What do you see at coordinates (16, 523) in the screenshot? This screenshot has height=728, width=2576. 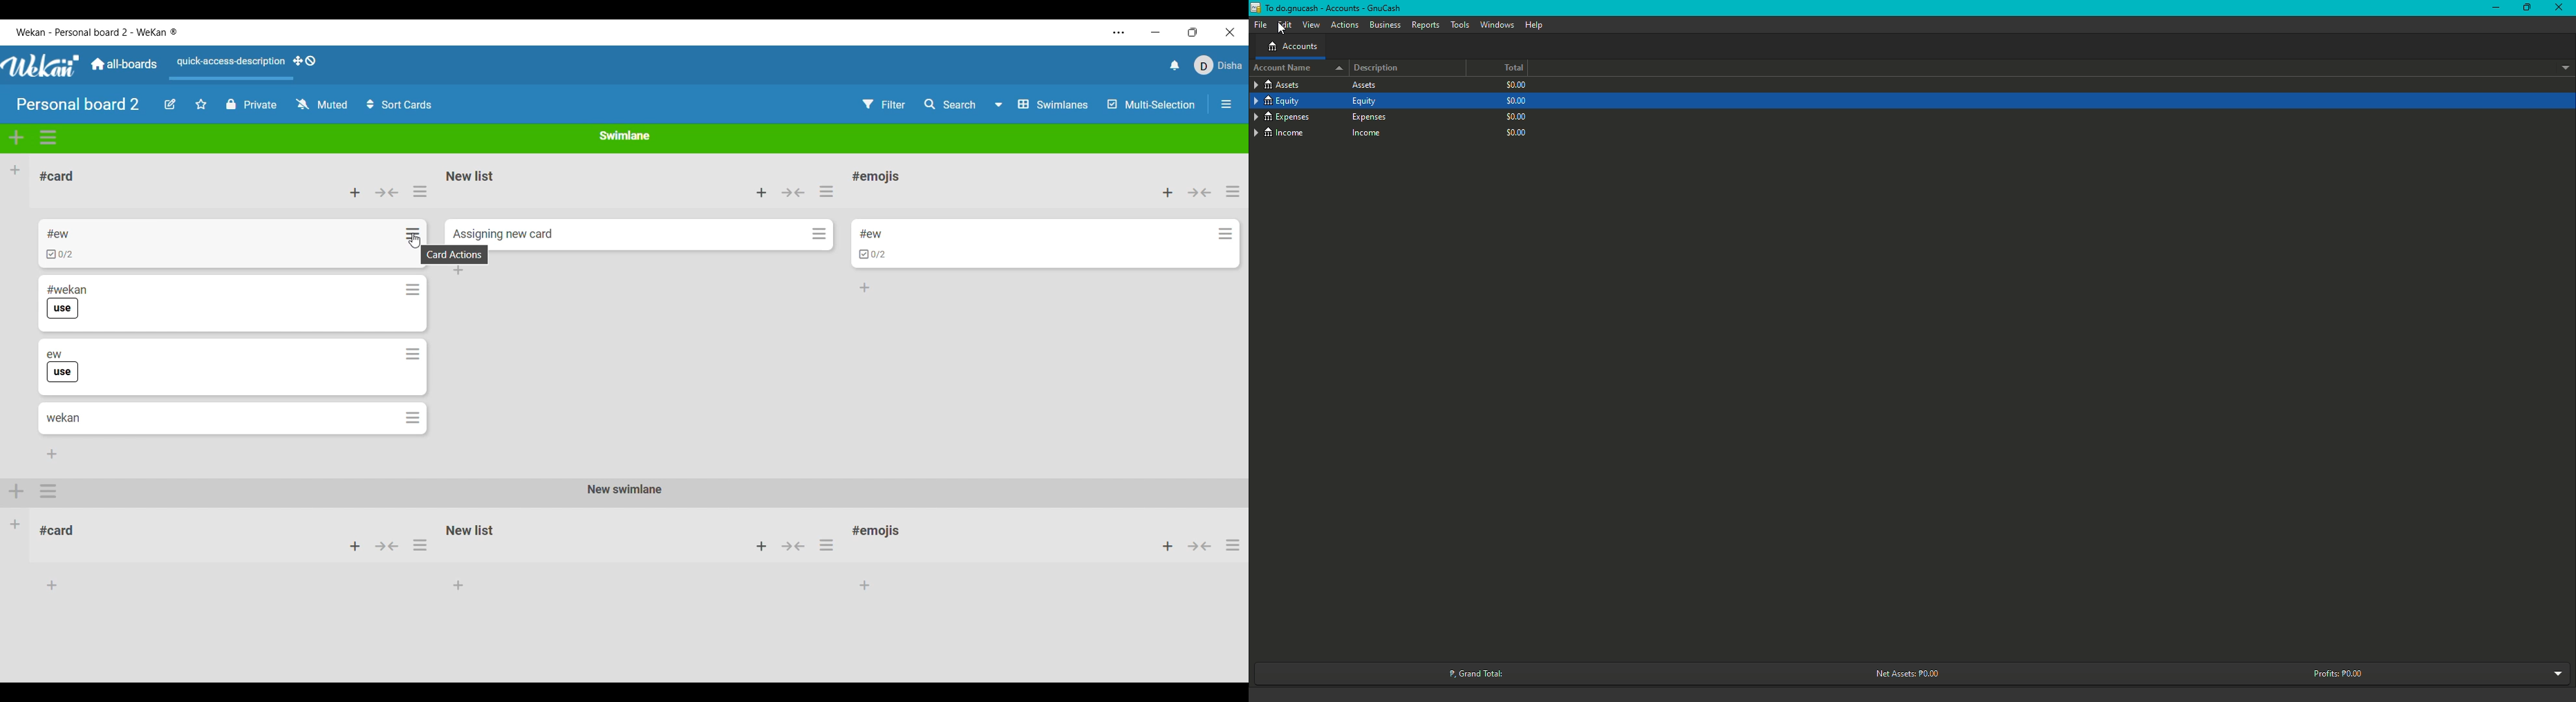 I see `Other Swimlane in the board` at bounding box center [16, 523].